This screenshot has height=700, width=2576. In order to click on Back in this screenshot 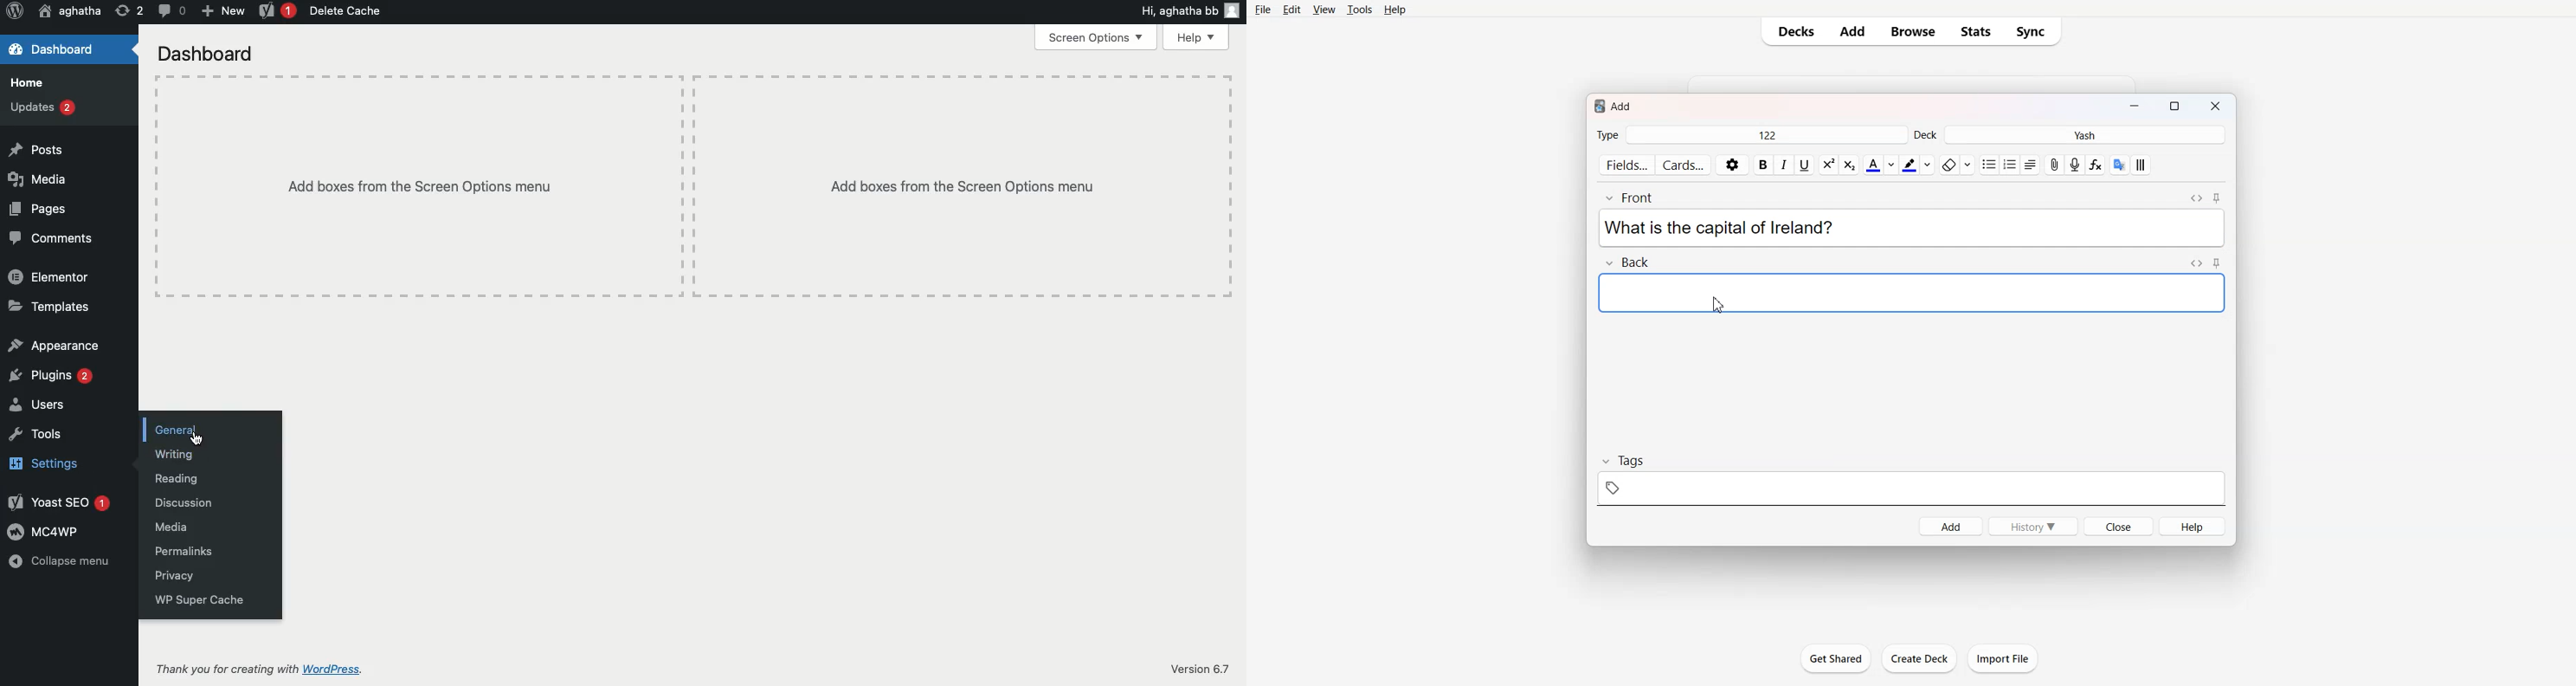, I will do `click(1626, 261)`.